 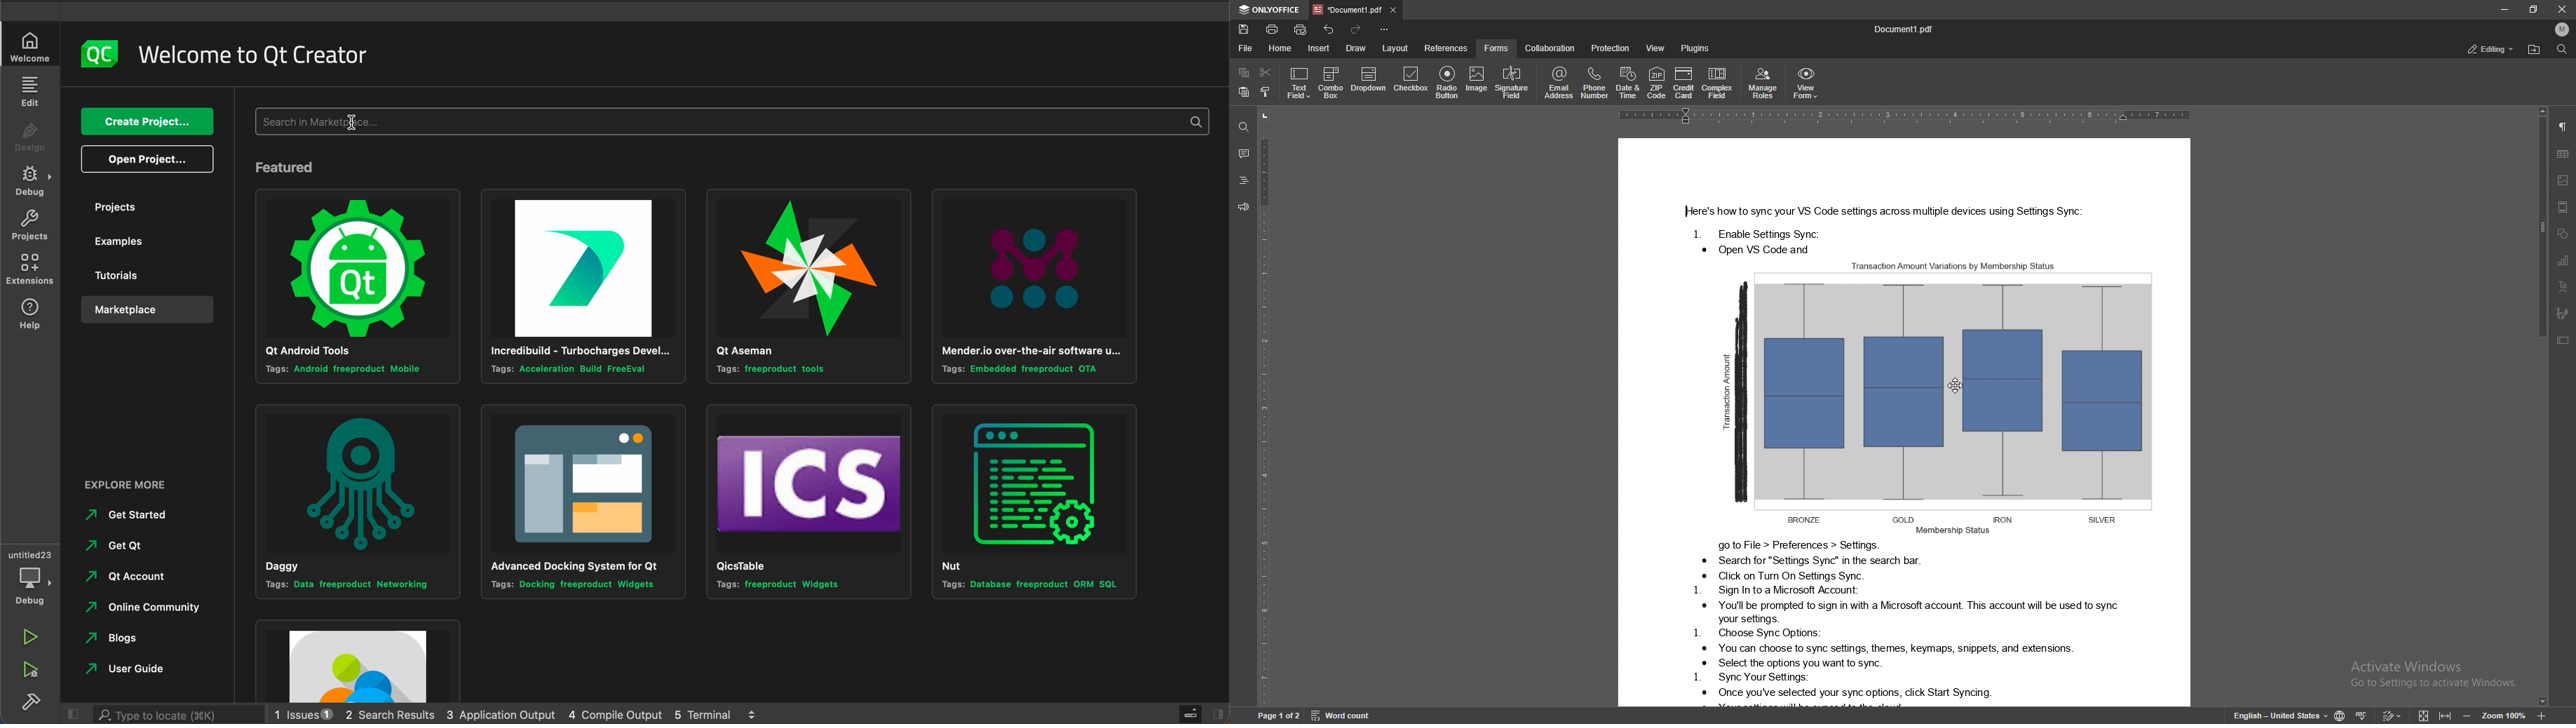 What do you see at coordinates (2467, 716) in the screenshot?
I see `zoom out` at bounding box center [2467, 716].